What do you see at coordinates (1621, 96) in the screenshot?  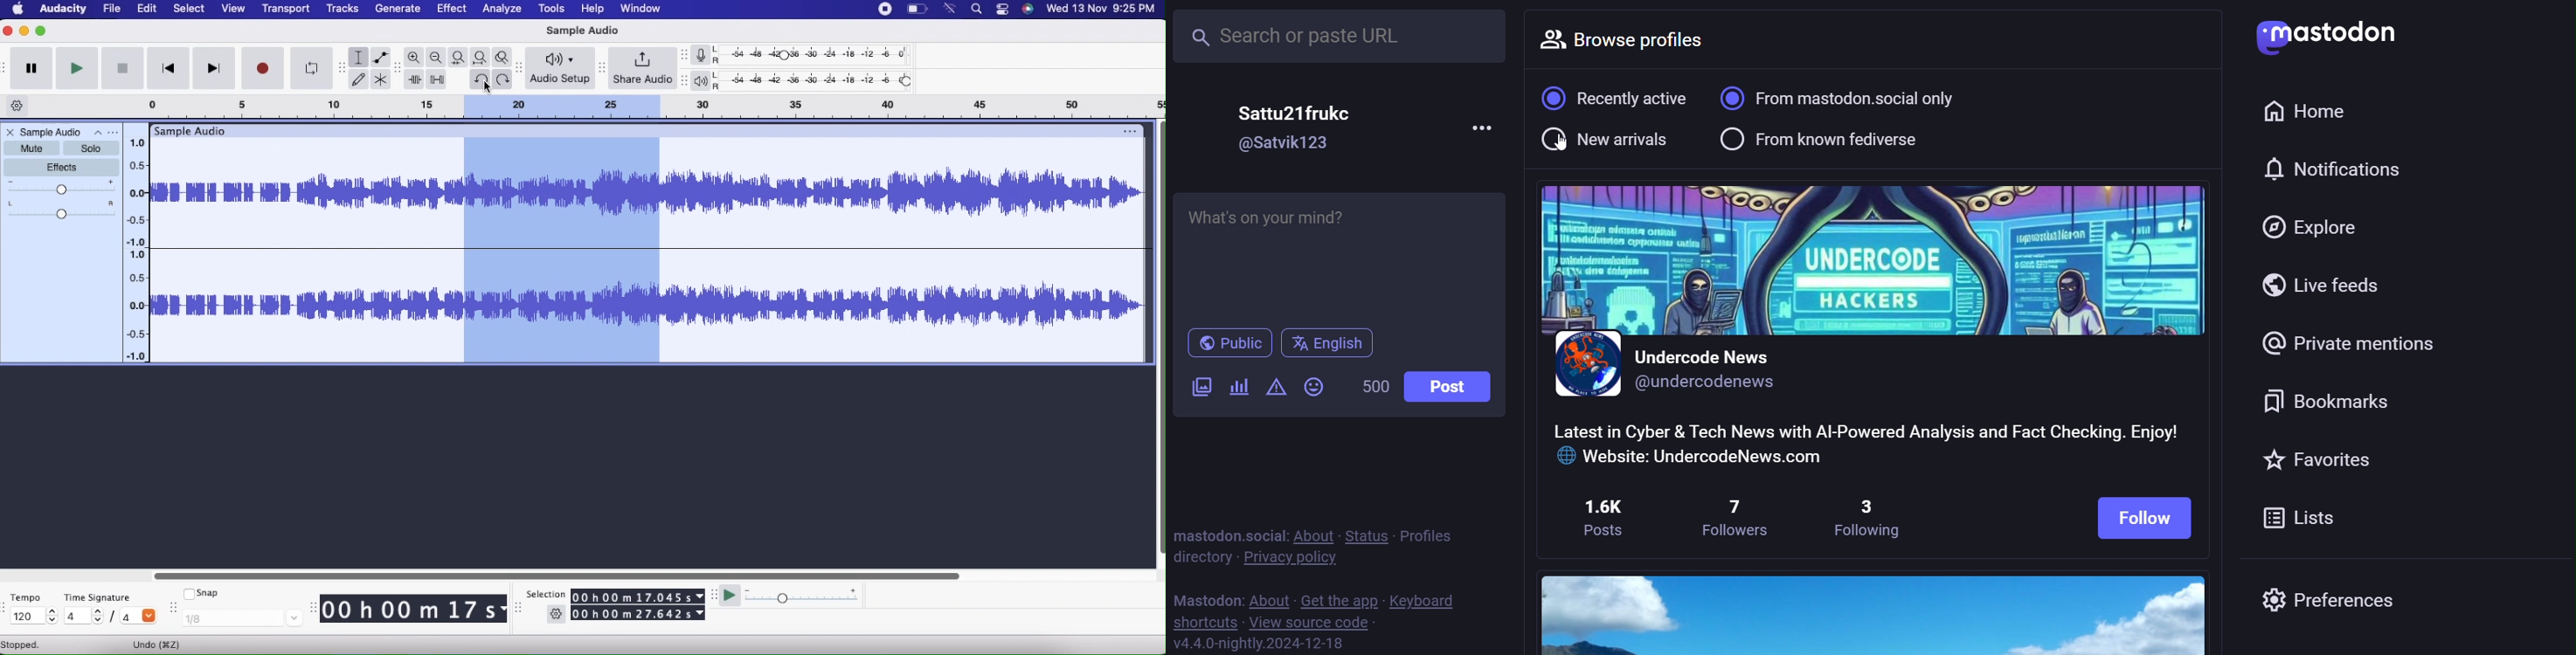 I see `recently active` at bounding box center [1621, 96].